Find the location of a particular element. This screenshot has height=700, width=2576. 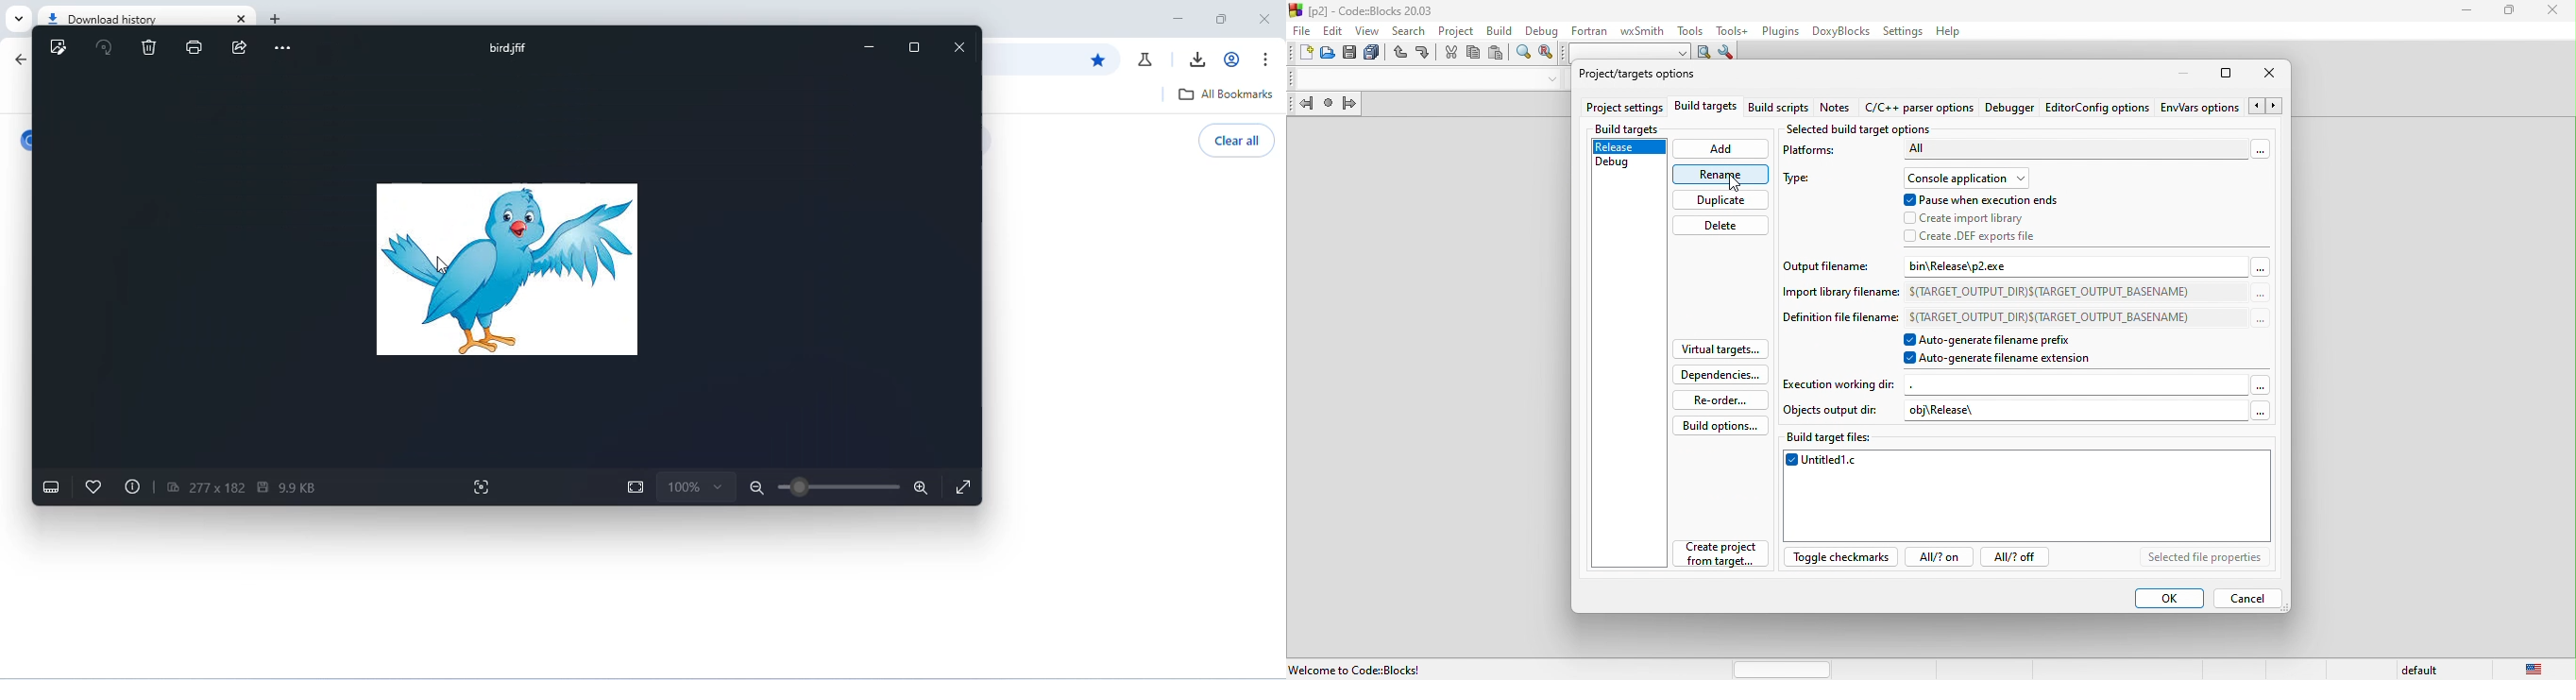

definition file name is located at coordinates (1840, 320).